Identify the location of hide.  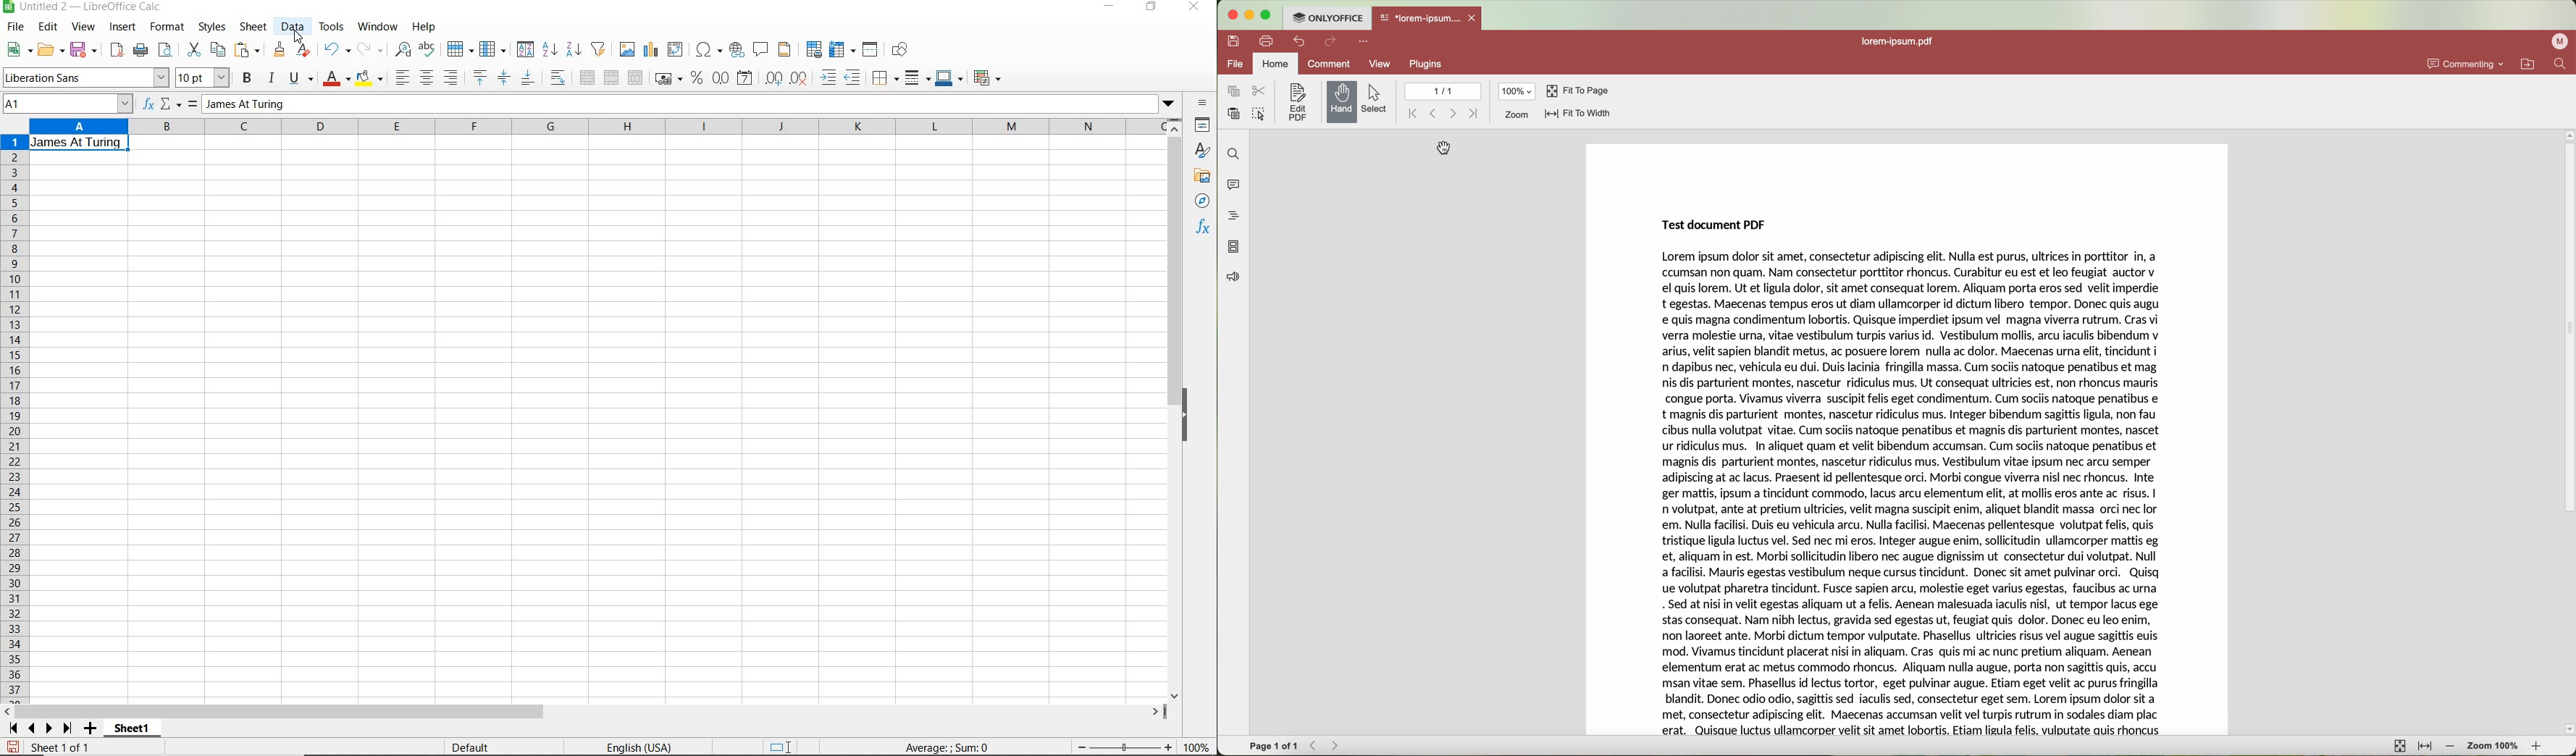
(1189, 415).